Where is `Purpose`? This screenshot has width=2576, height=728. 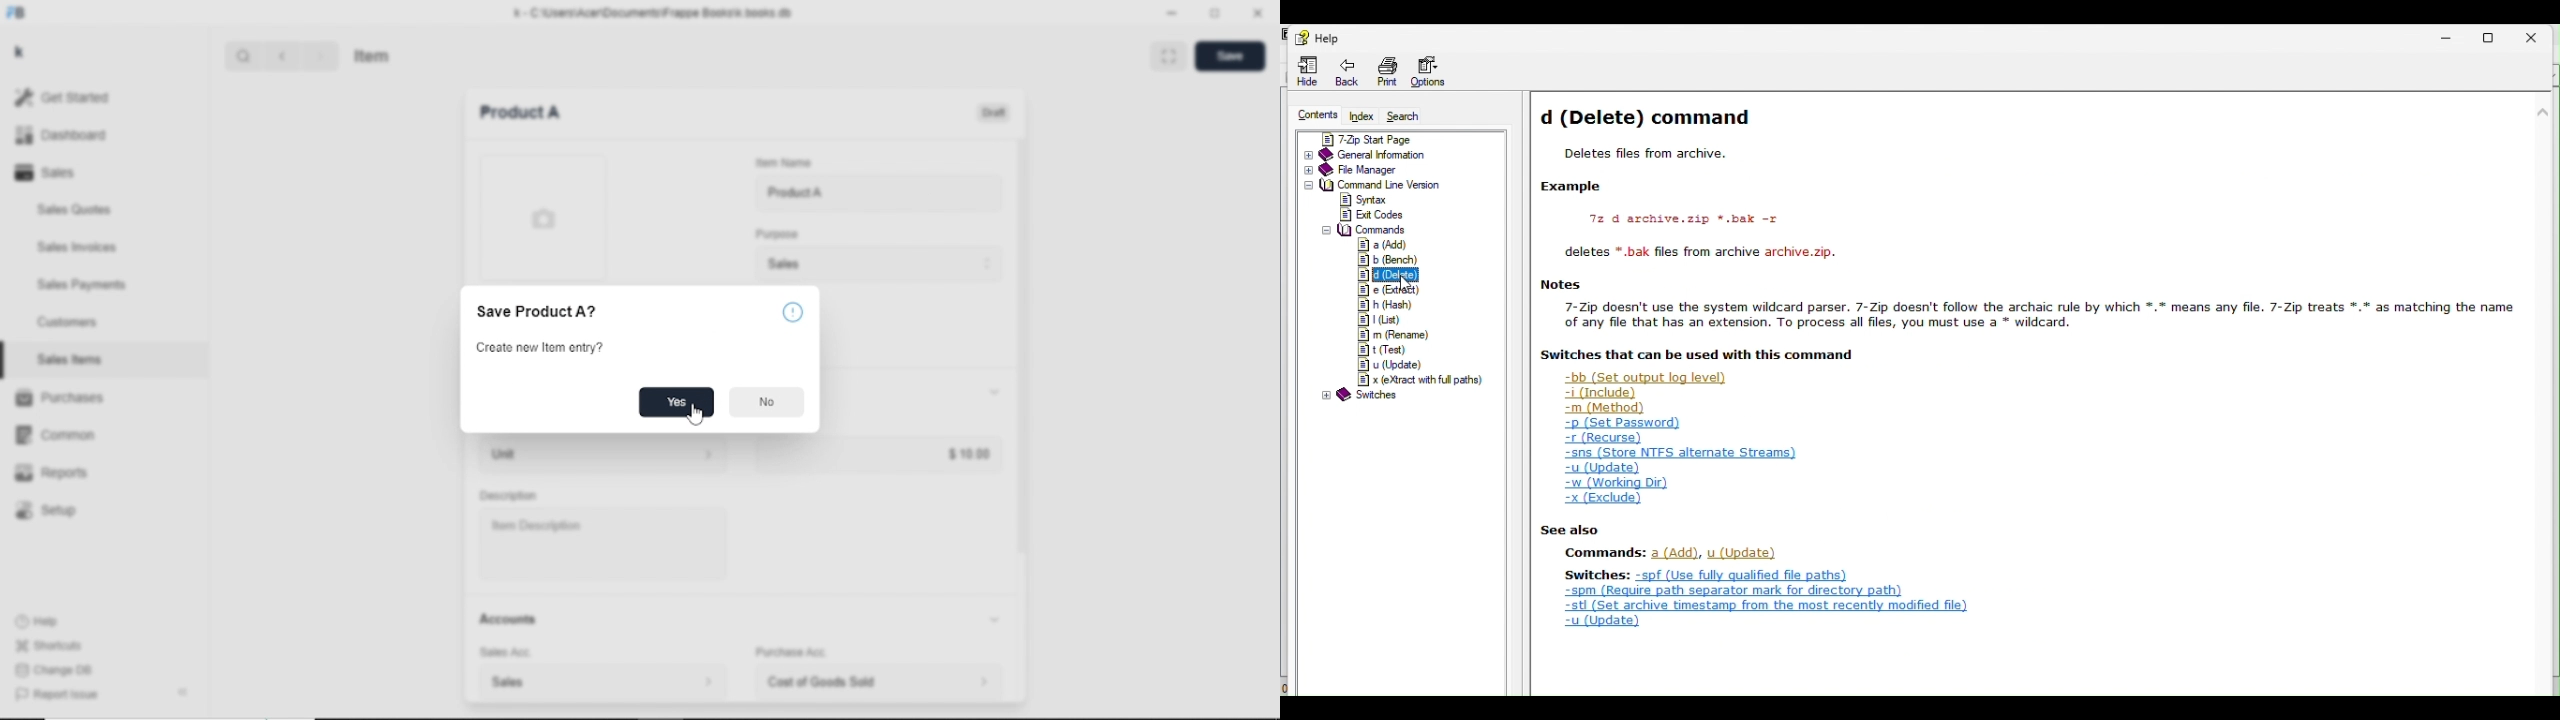
Purpose is located at coordinates (775, 233).